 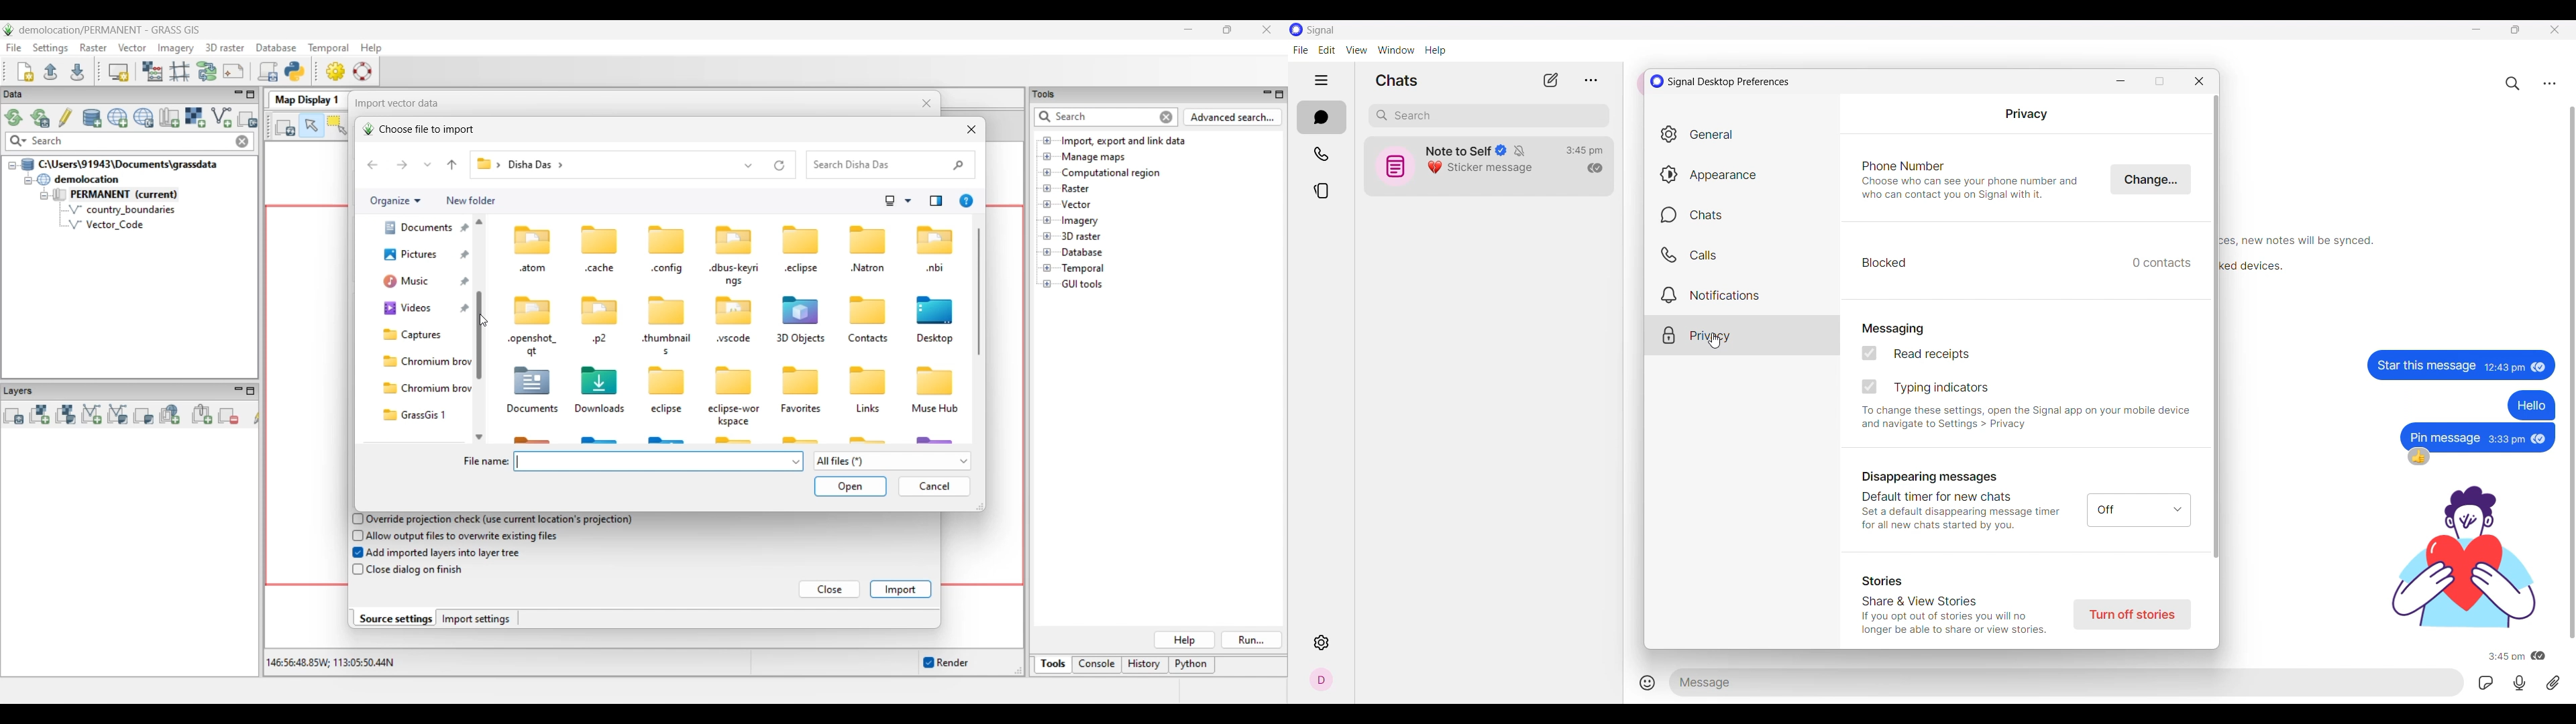 I want to click on Calls settings, so click(x=1743, y=255).